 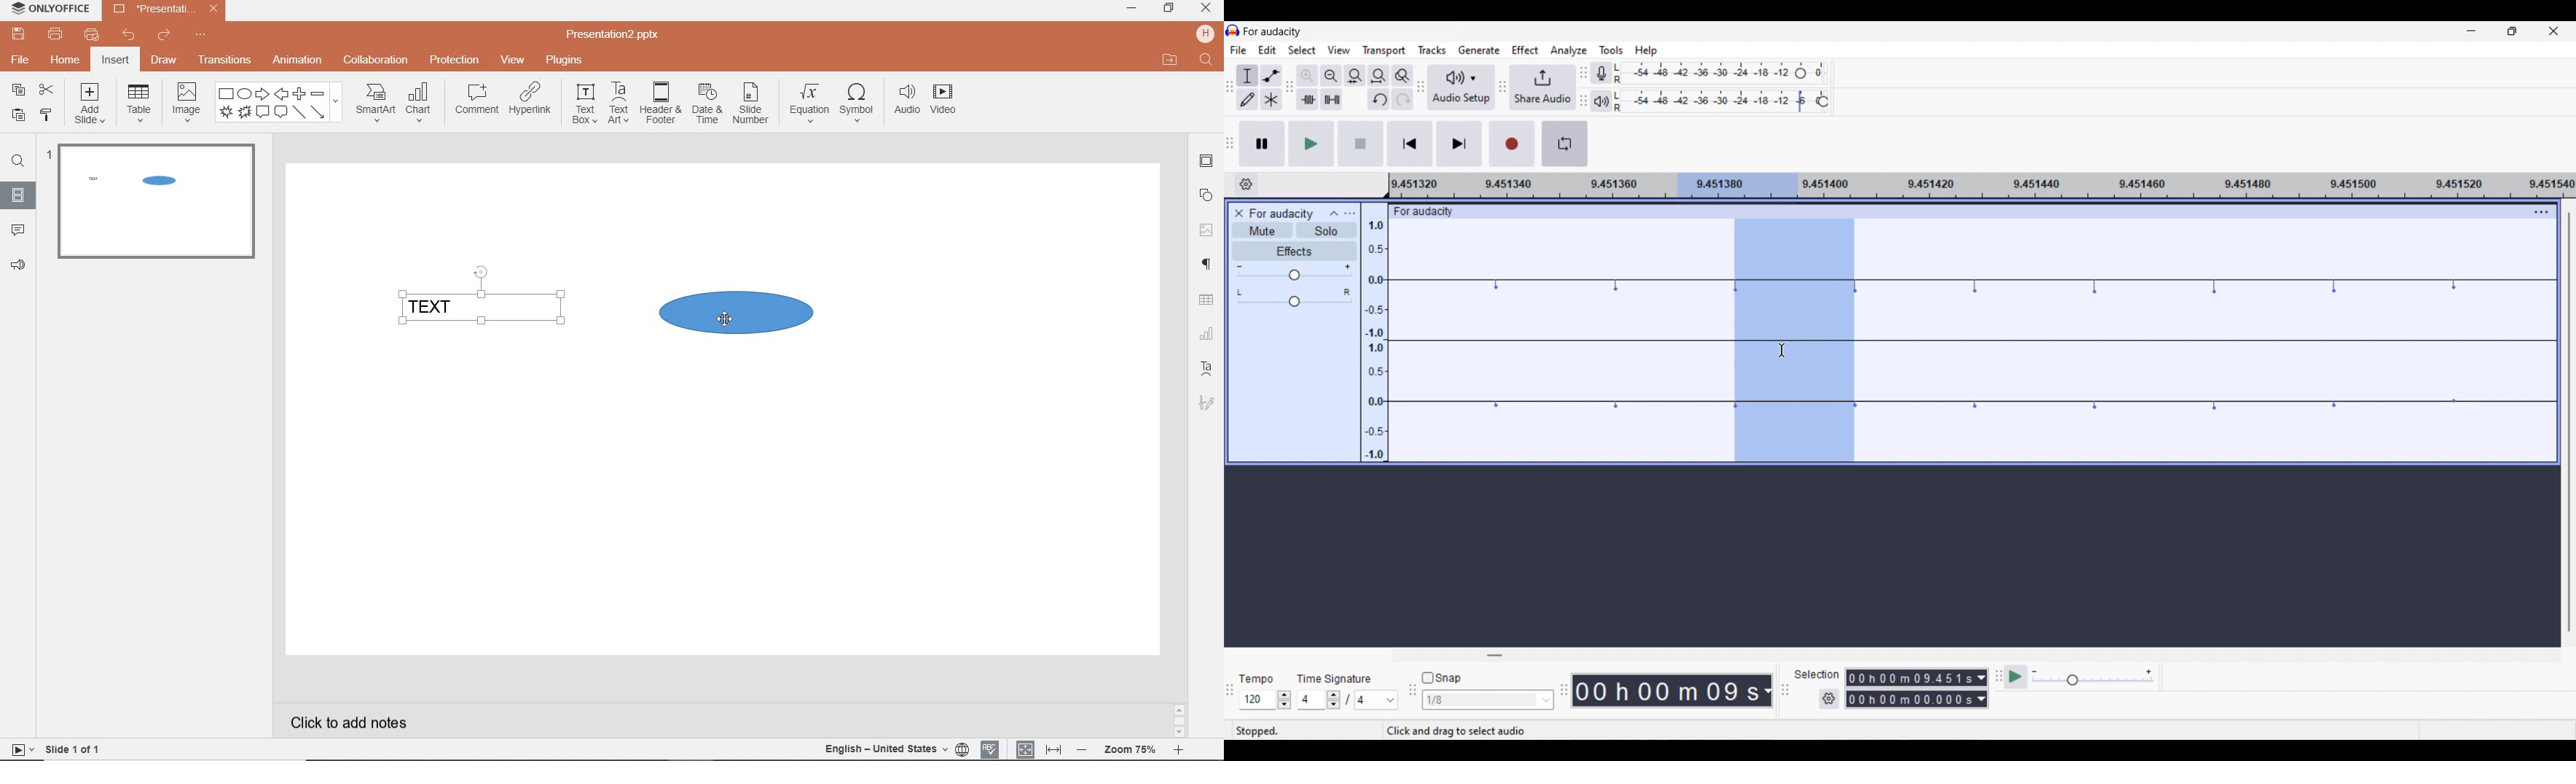 I want to click on COMMENTS, so click(x=17, y=227).